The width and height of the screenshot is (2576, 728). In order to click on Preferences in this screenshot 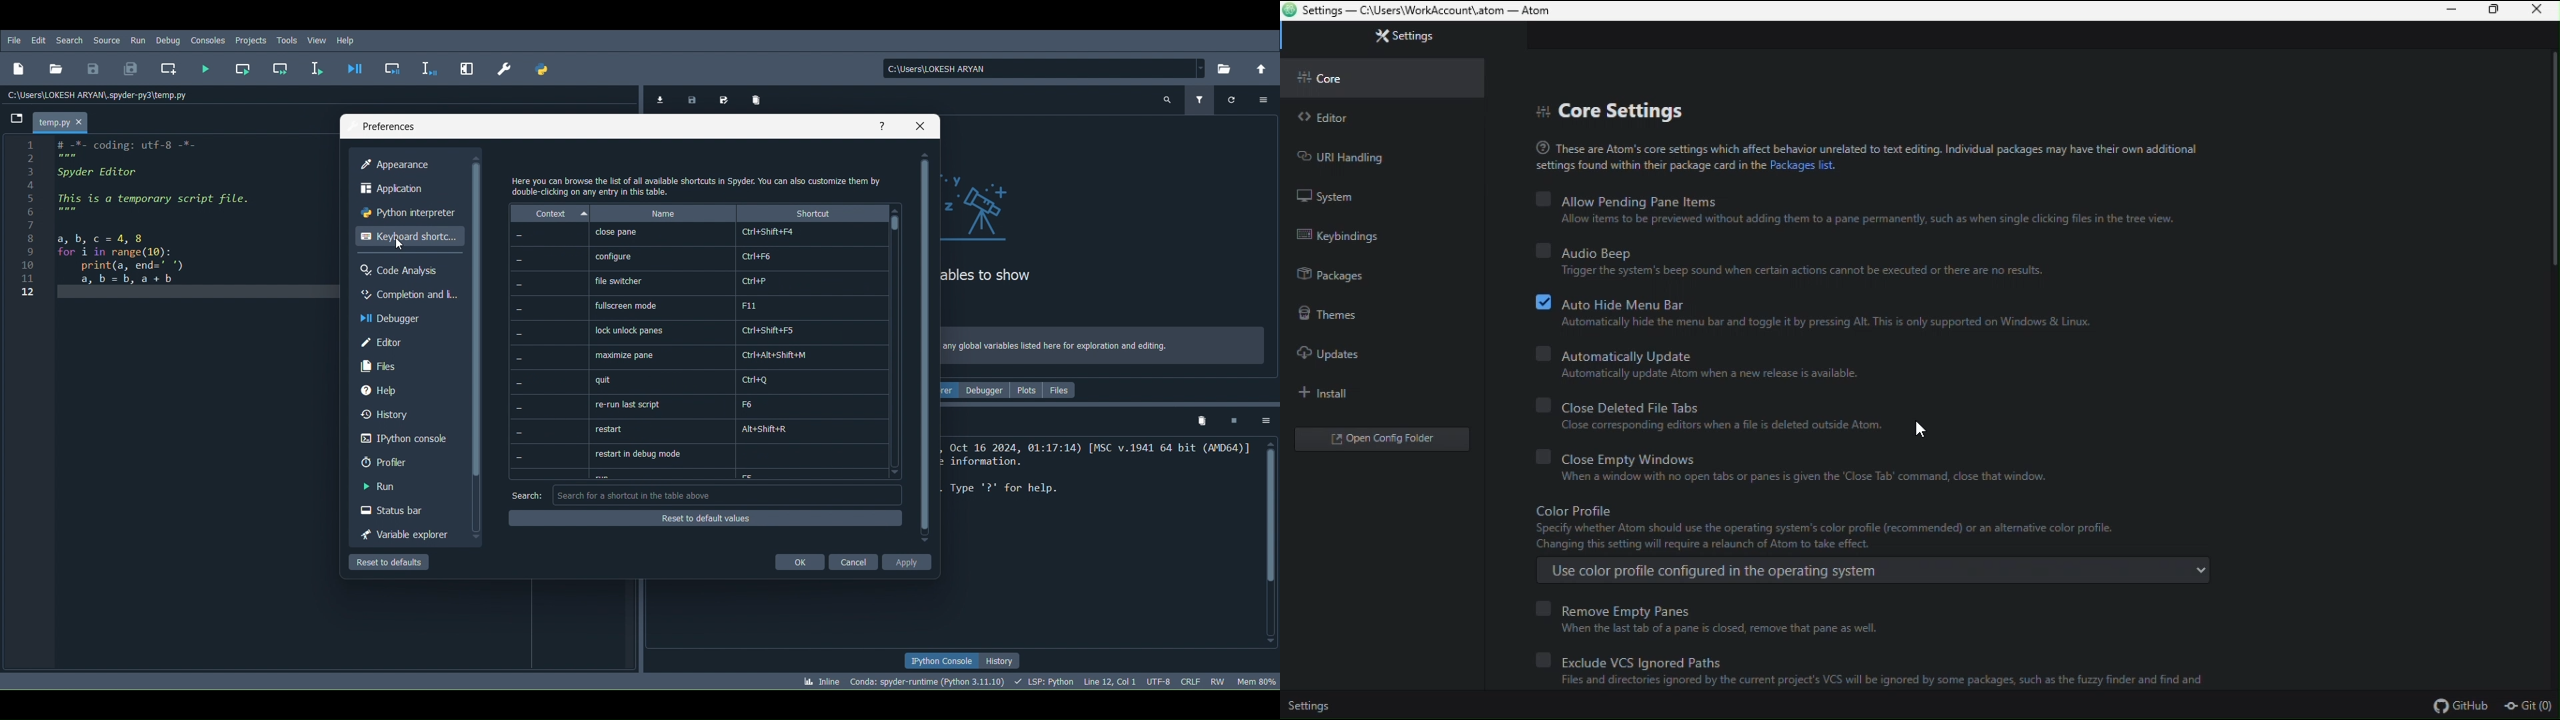, I will do `click(503, 69)`.